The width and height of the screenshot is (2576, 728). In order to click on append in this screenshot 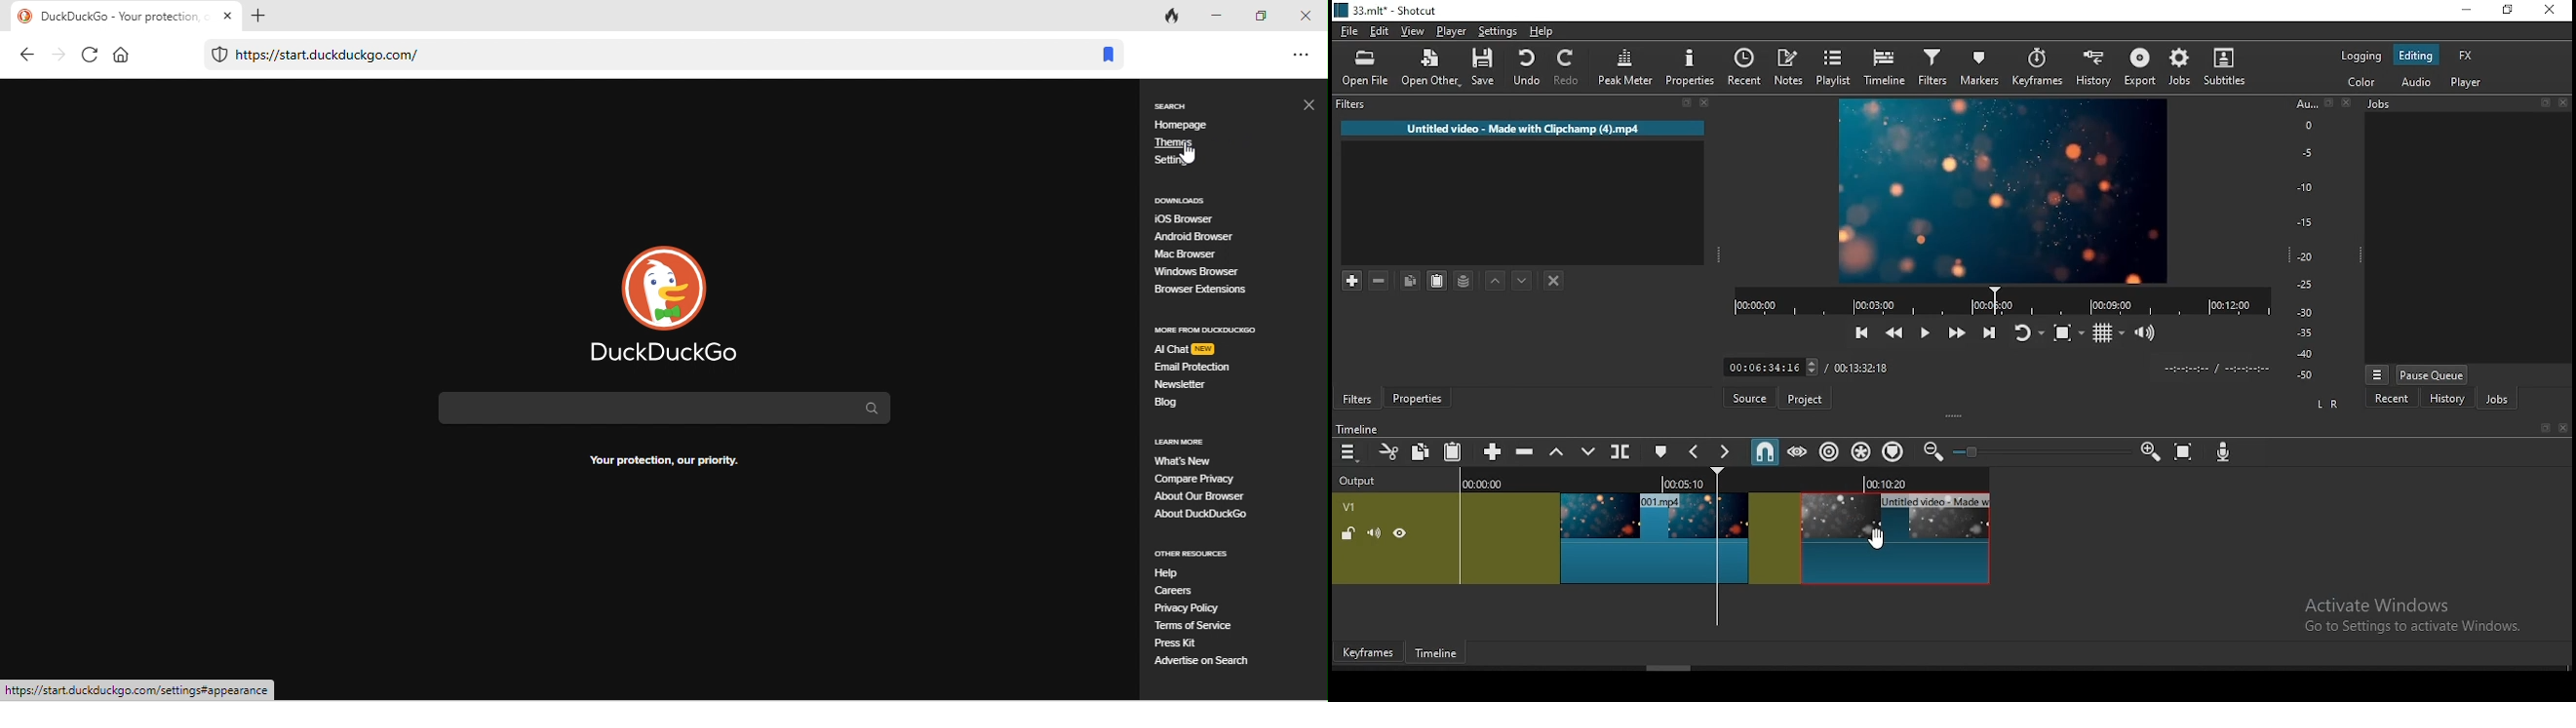, I will do `click(1494, 452)`.